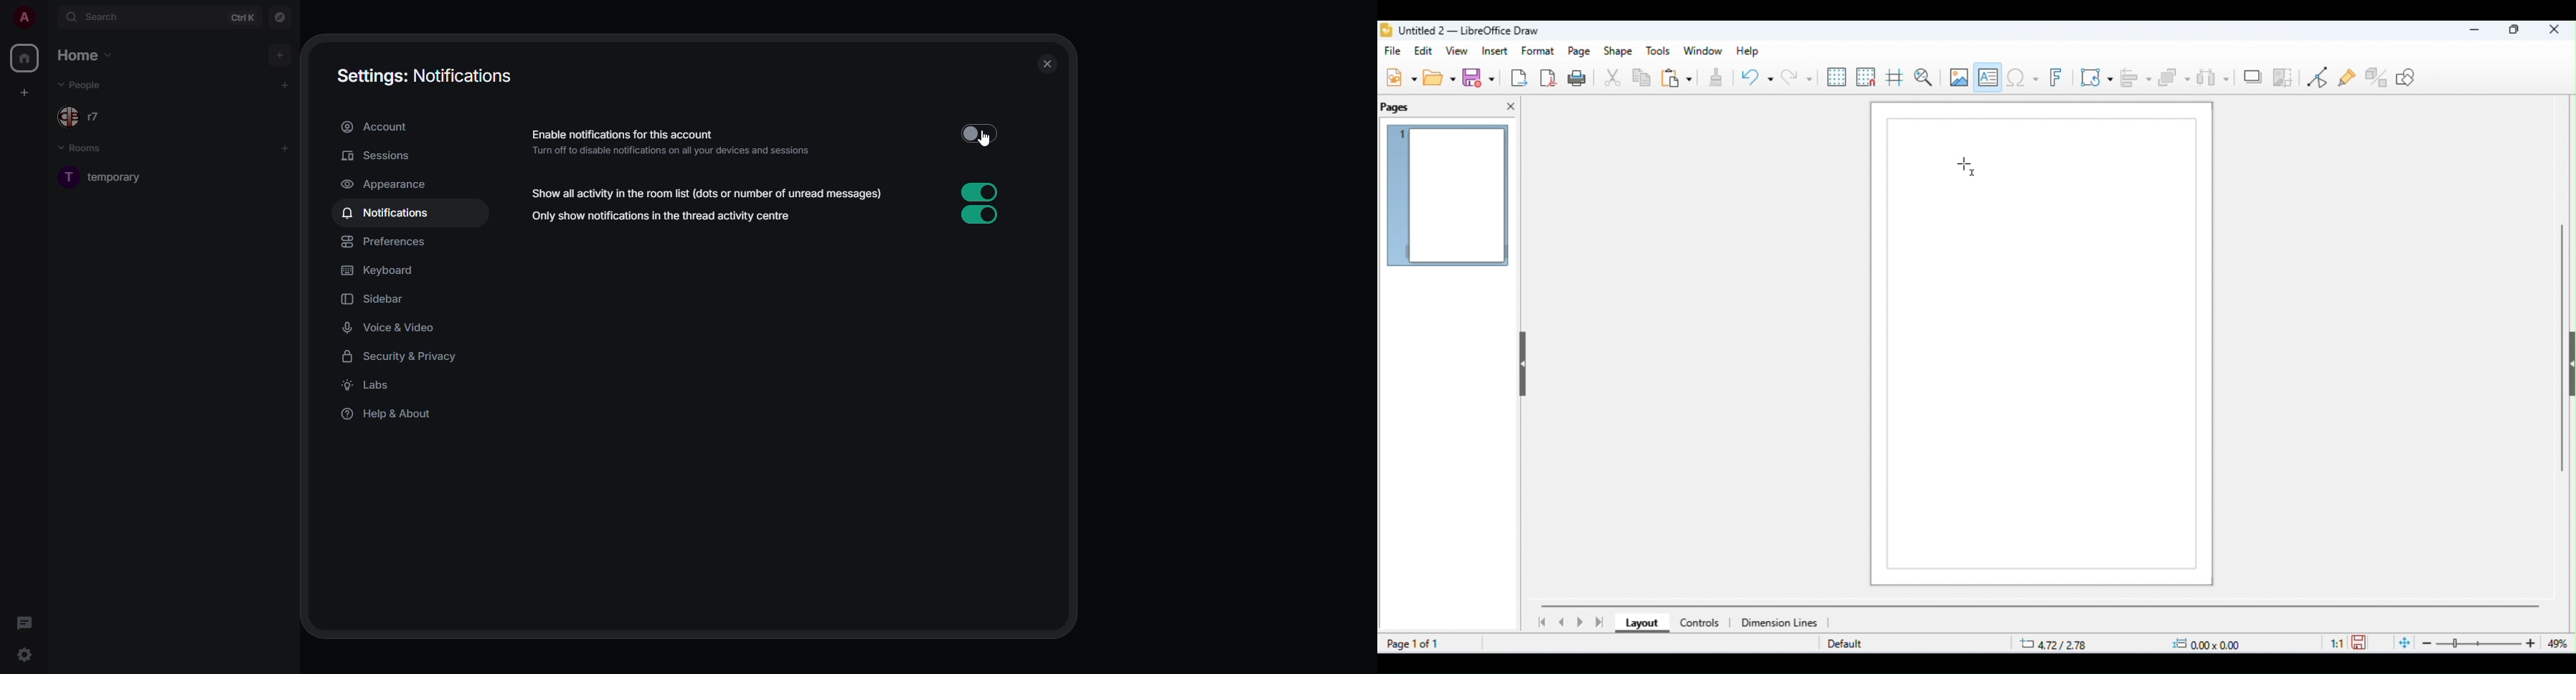 This screenshot has height=700, width=2576. Describe the element at coordinates (1837, 77) in the screenshot. I see `display grid` at that location.